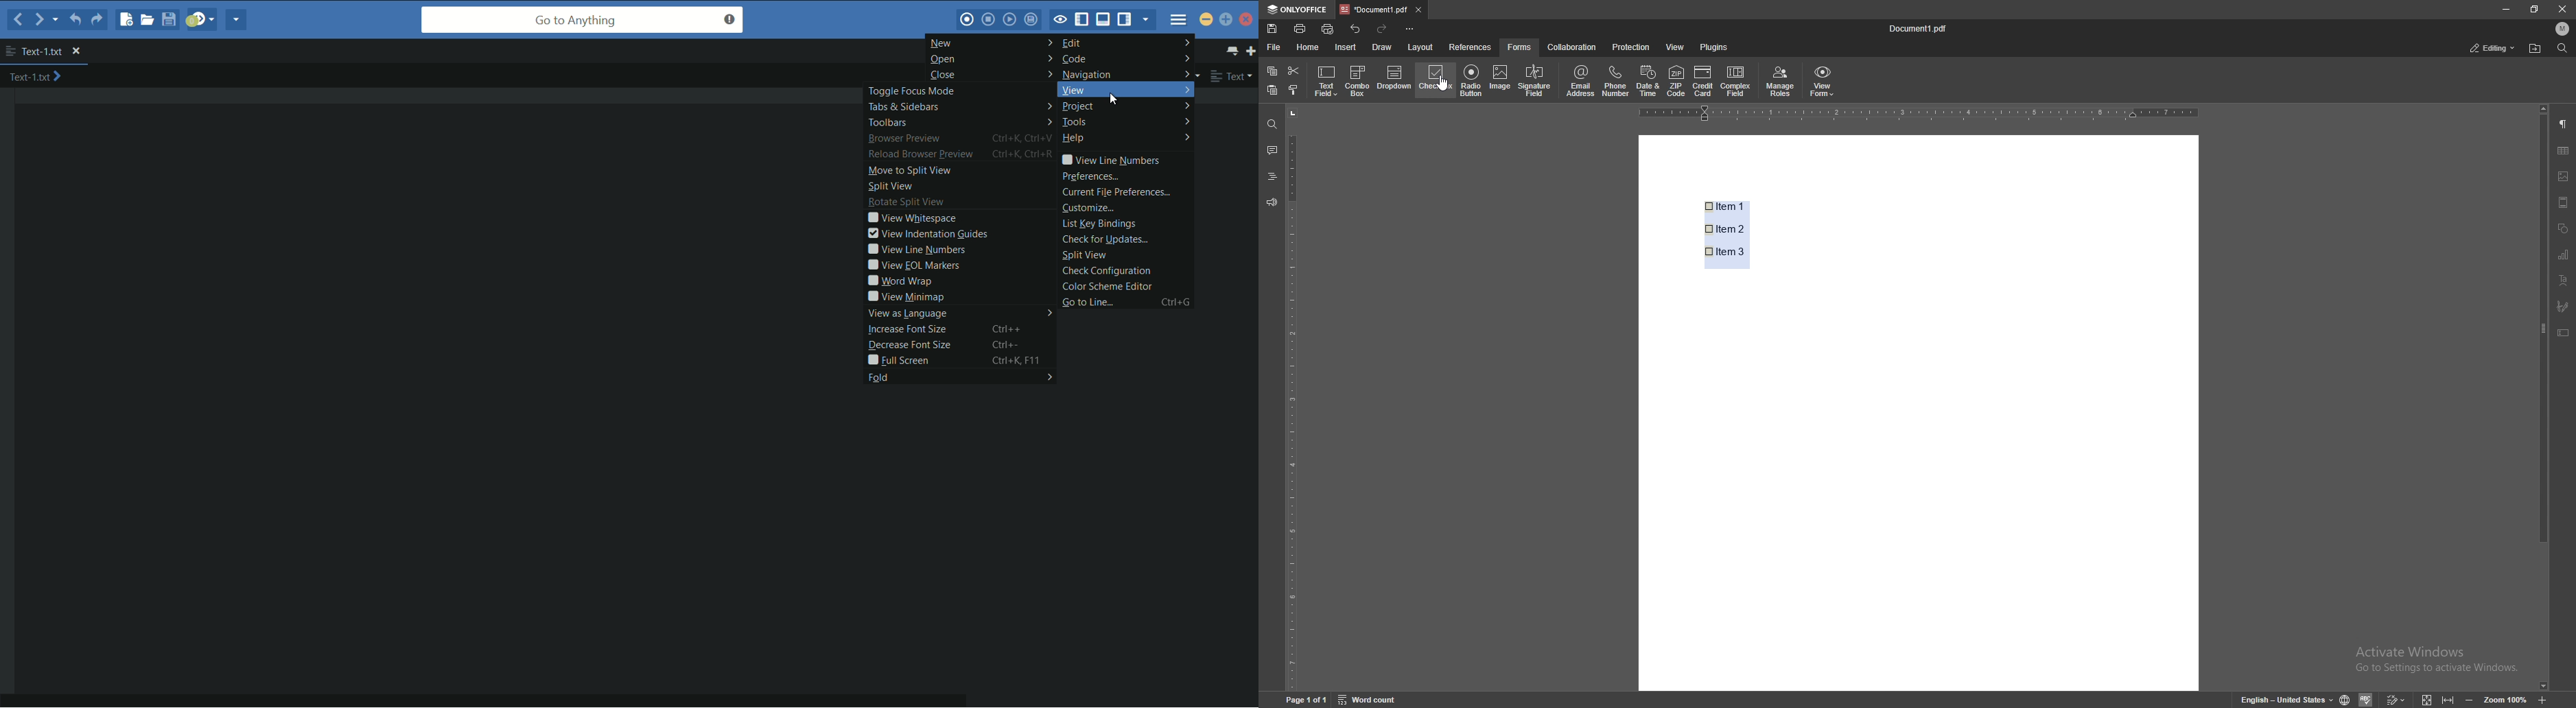 The width and height of the screenshot is (2576, 728). Describe the element at coordinates (1676, 47) in the screenshot. I see `view` at that location.